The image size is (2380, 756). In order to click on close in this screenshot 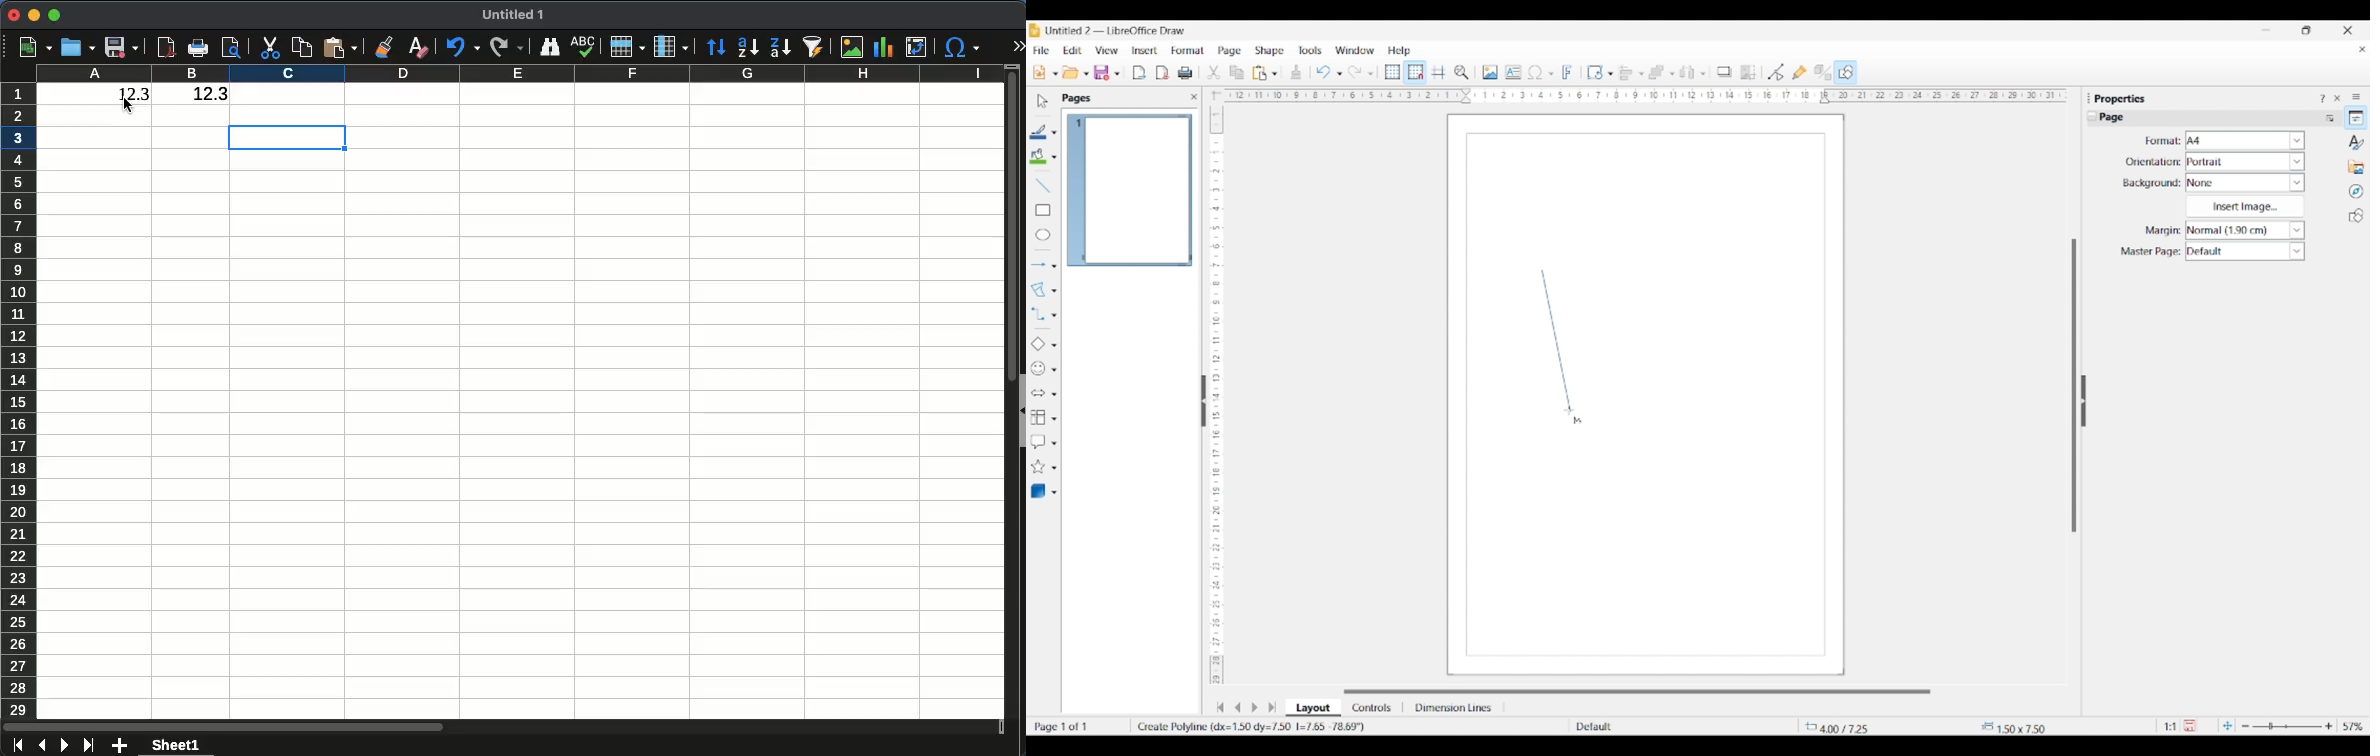, I will do `click(13, 14)`.